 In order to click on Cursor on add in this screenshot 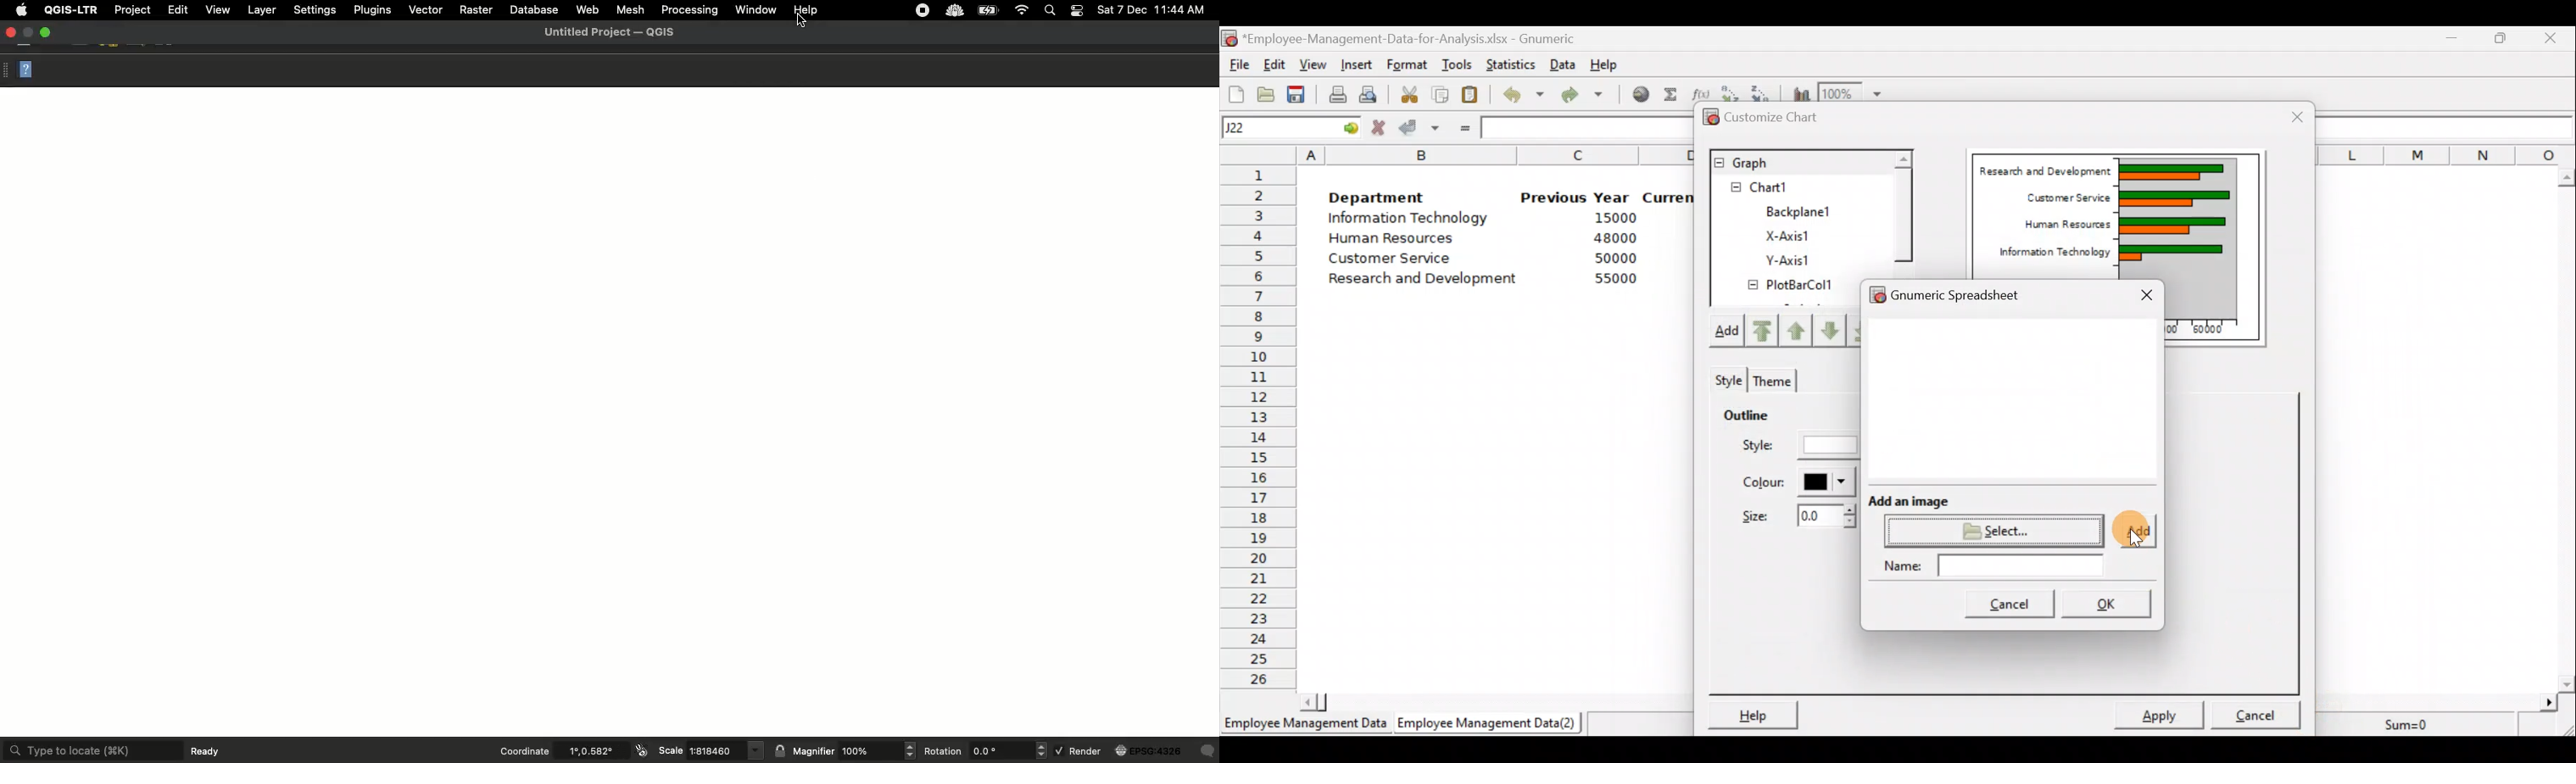, I will do `click(2144, 526)`.